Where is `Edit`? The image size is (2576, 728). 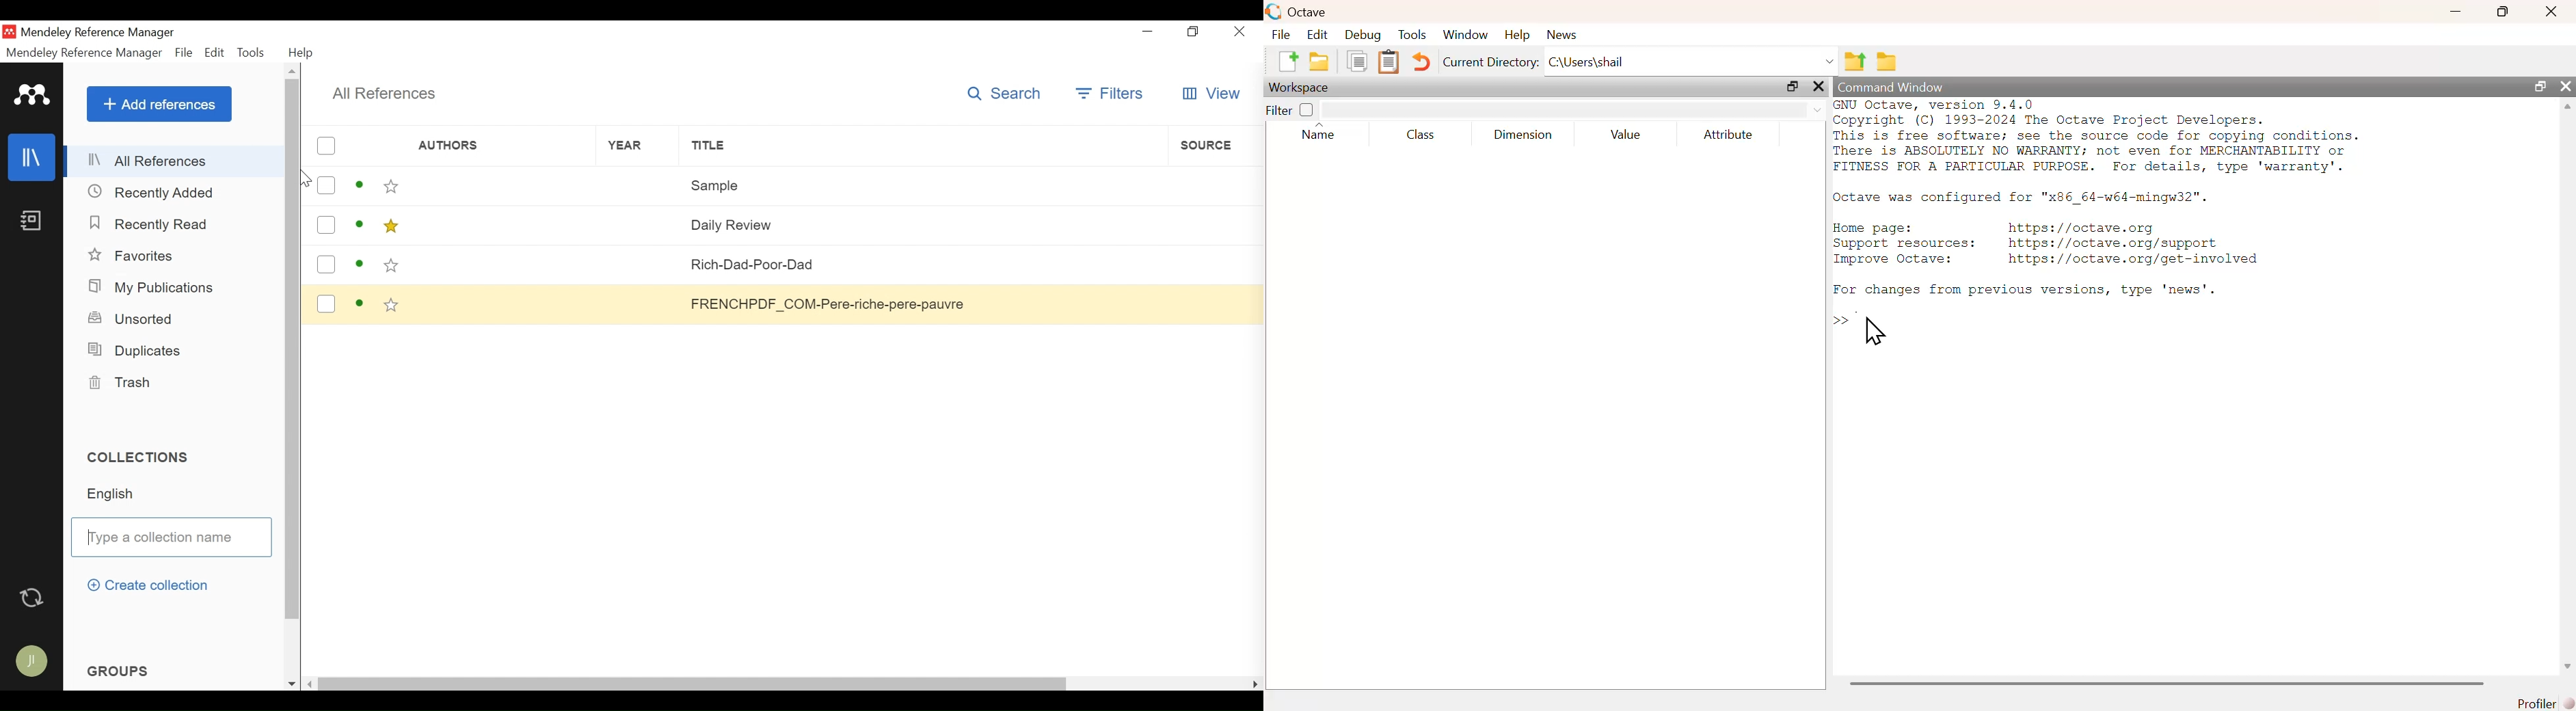
Edit is located at coordinates (215, 53).